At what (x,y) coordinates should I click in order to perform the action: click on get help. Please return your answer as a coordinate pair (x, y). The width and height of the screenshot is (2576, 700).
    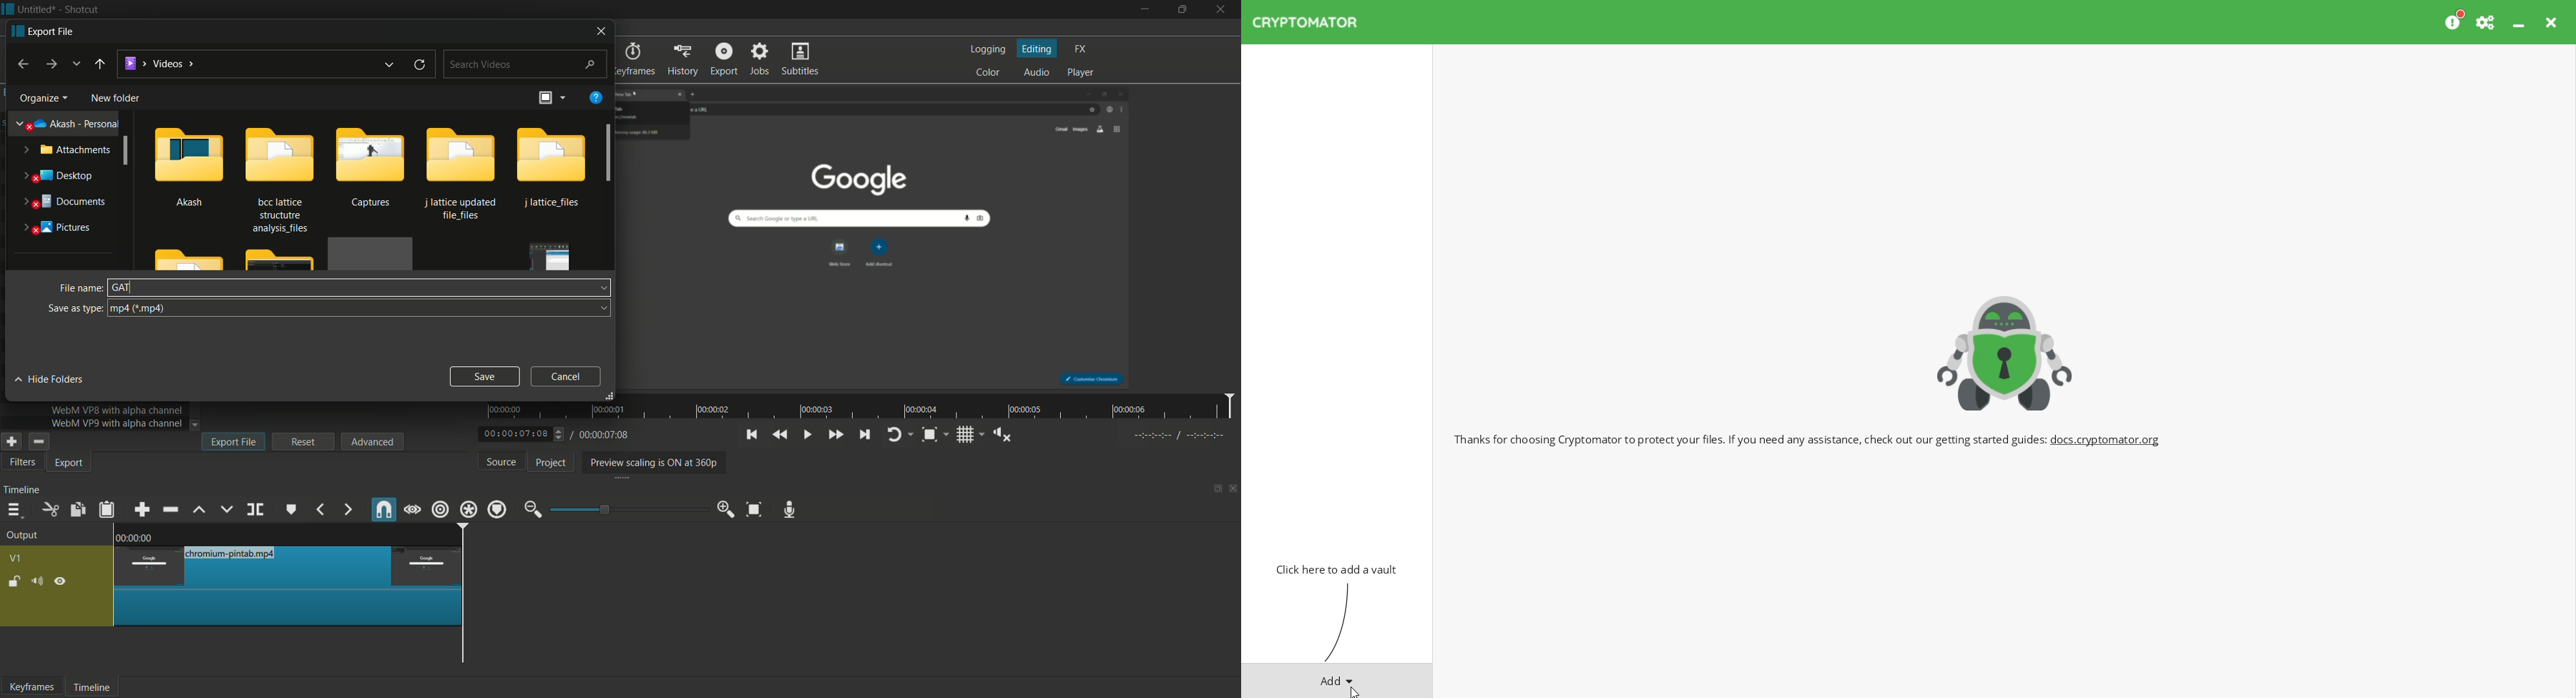
    Looking at the image, I should click on (597, 96).